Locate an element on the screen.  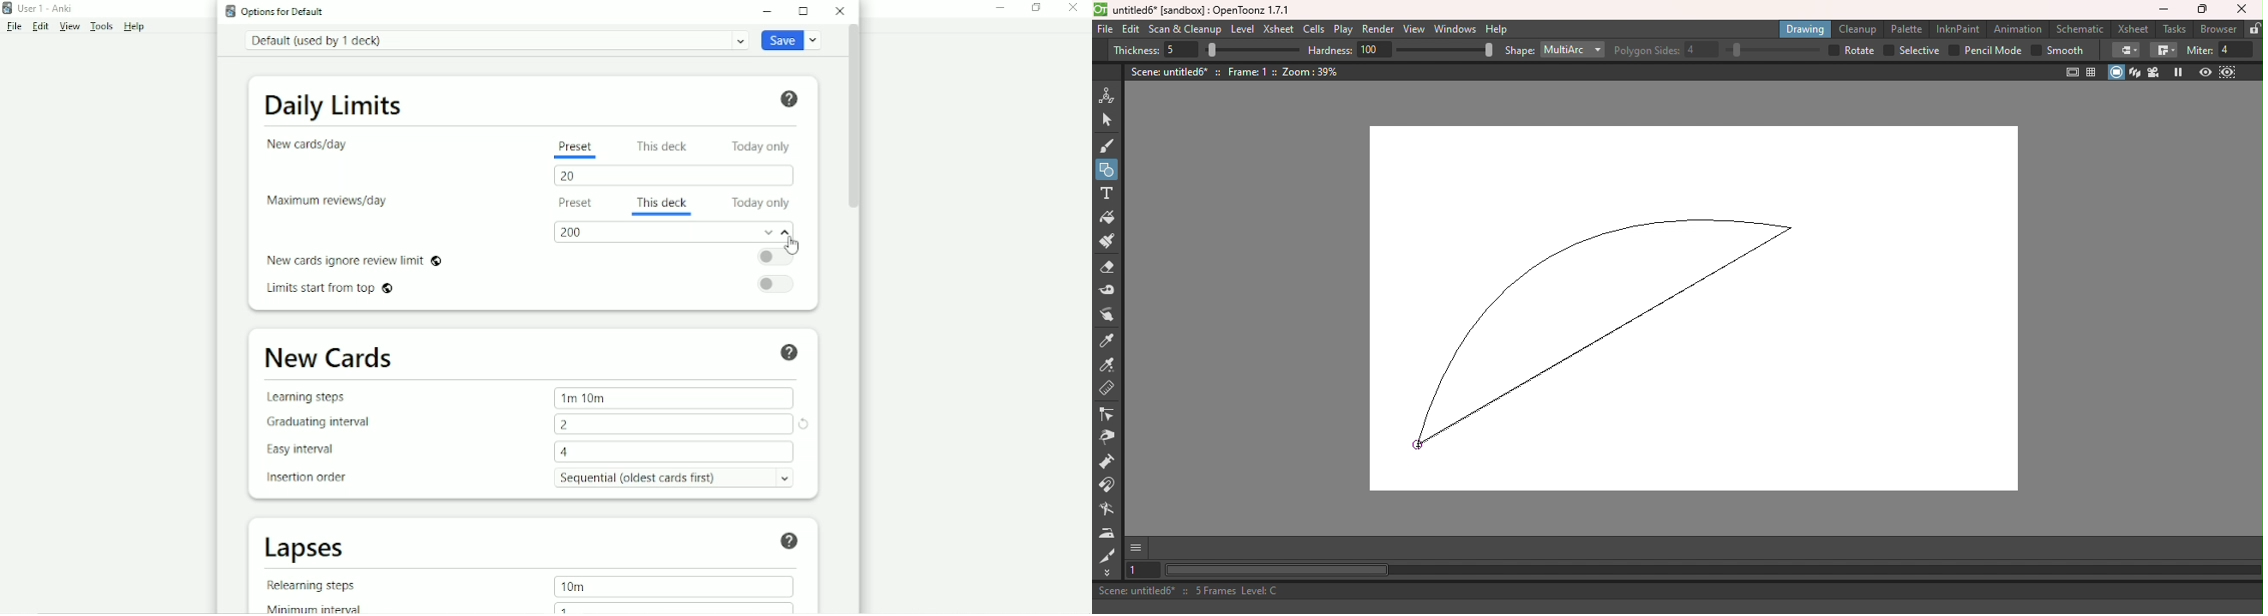
200 is located at coordinates (573, 232).